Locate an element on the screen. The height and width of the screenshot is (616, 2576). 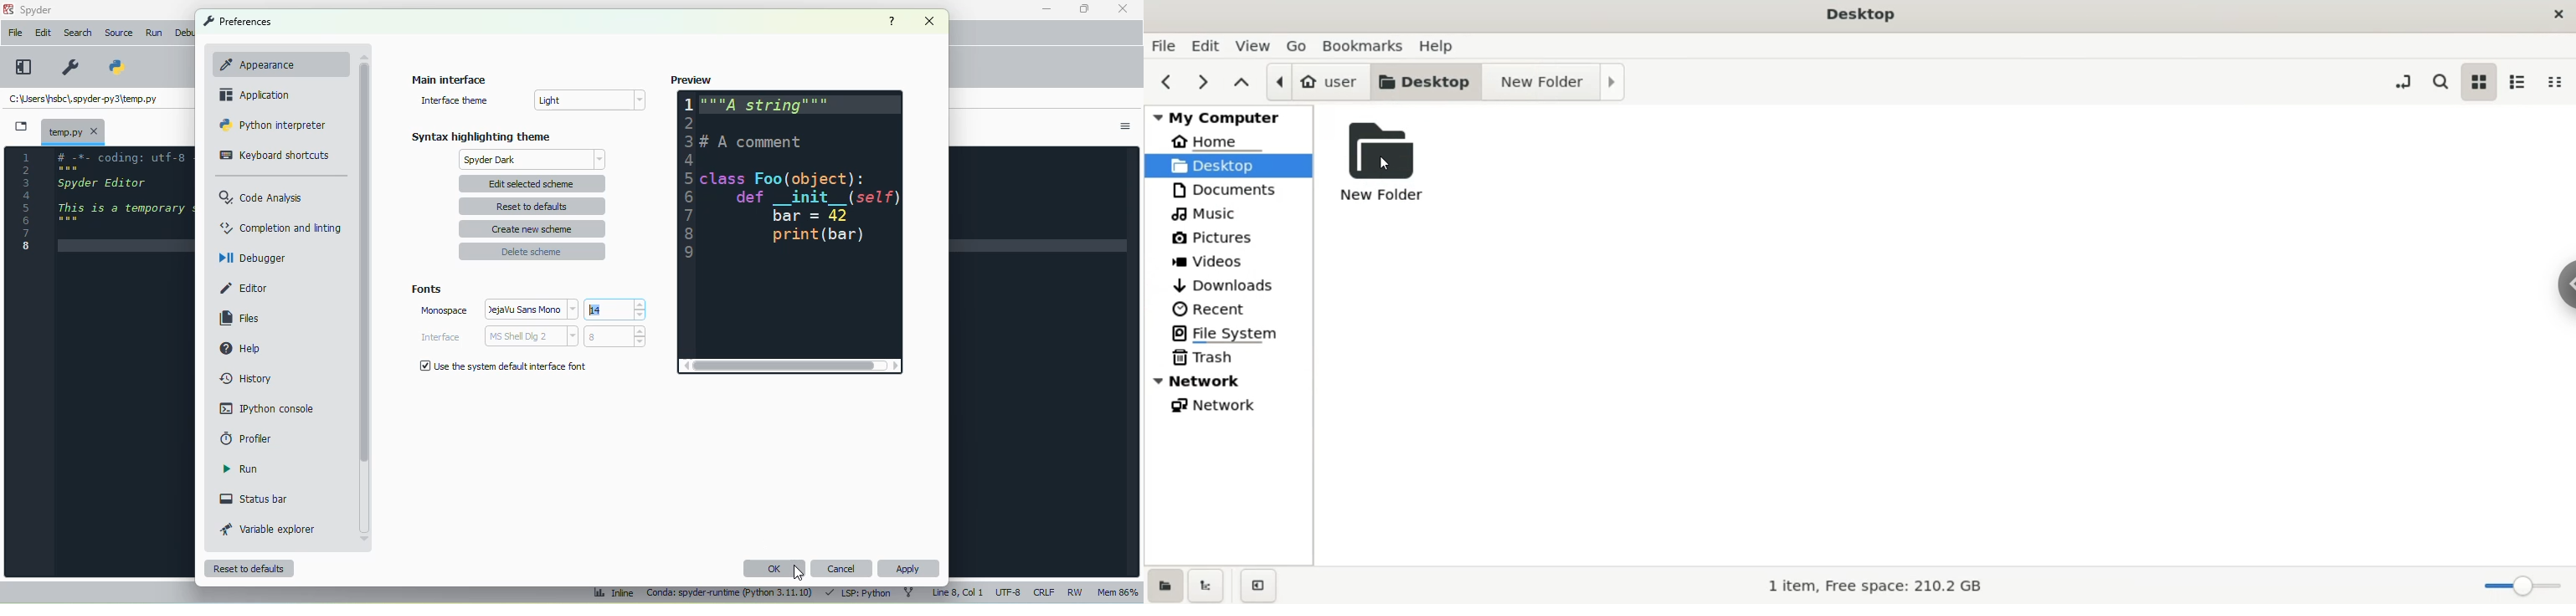
application is located at coordinates (255, 95).